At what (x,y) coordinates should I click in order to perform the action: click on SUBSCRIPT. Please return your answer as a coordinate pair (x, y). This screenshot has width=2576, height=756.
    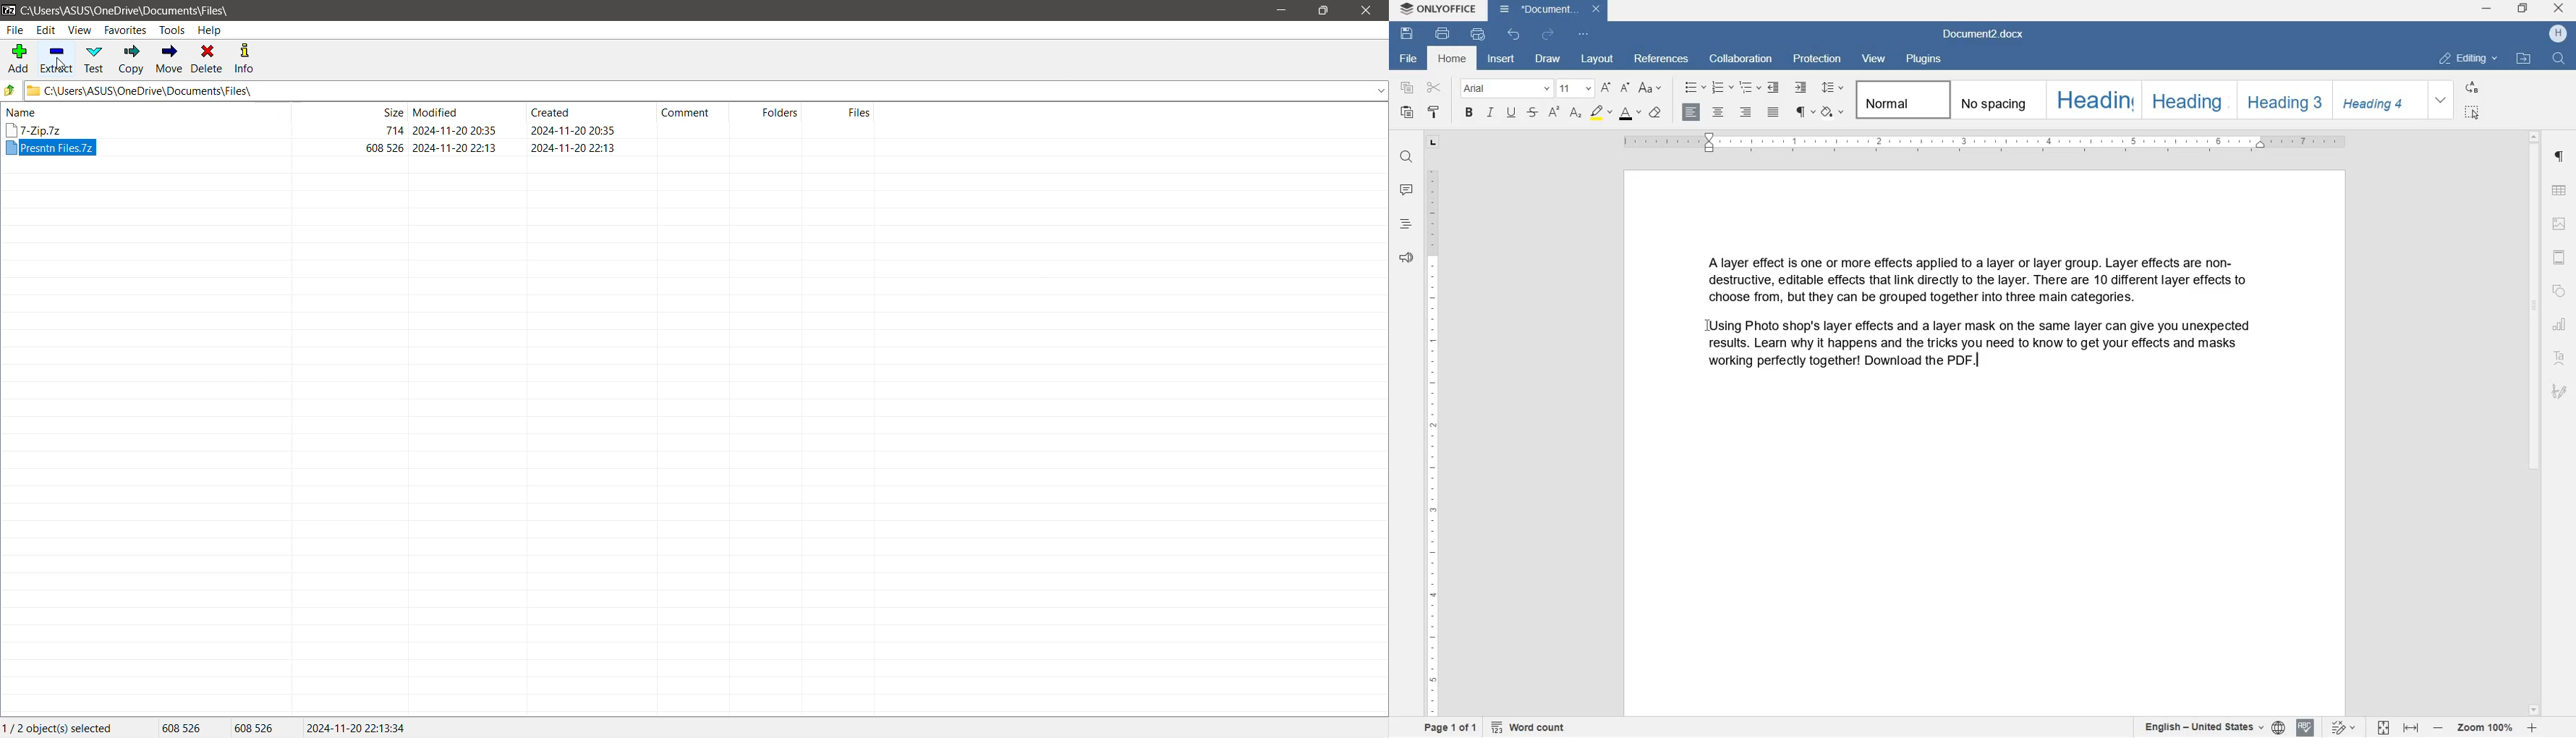
    Looking at the image, I should click on (1575, 113).